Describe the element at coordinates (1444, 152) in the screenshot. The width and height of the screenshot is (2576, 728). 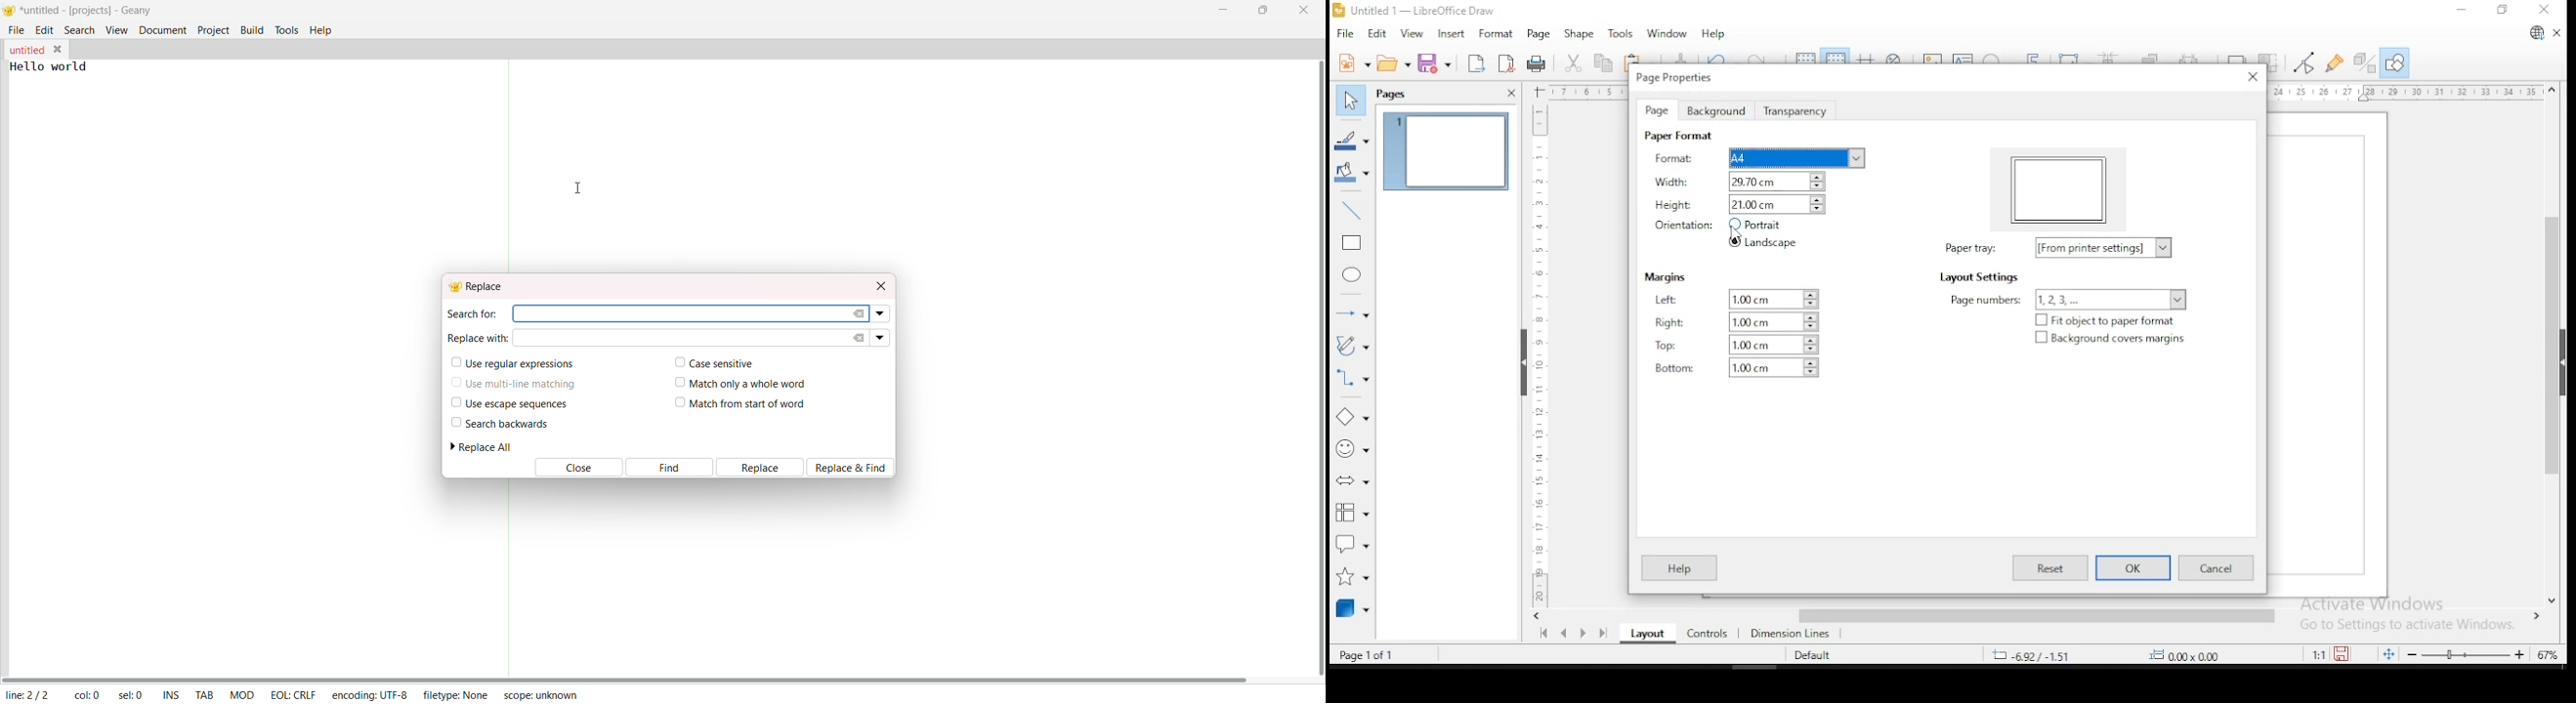
I see `page 1` at that location.